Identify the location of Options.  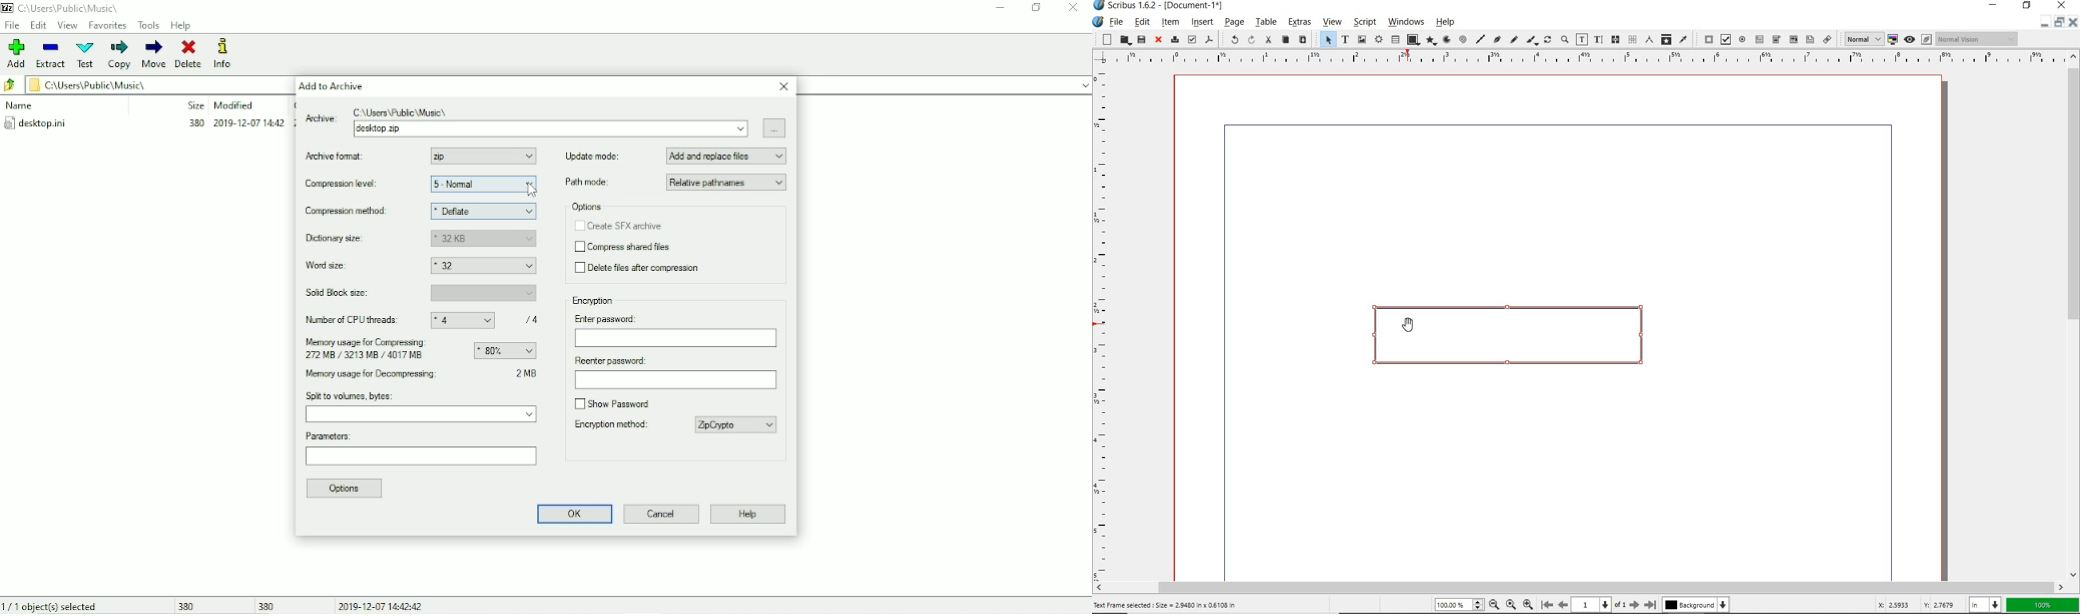
(586, 207).